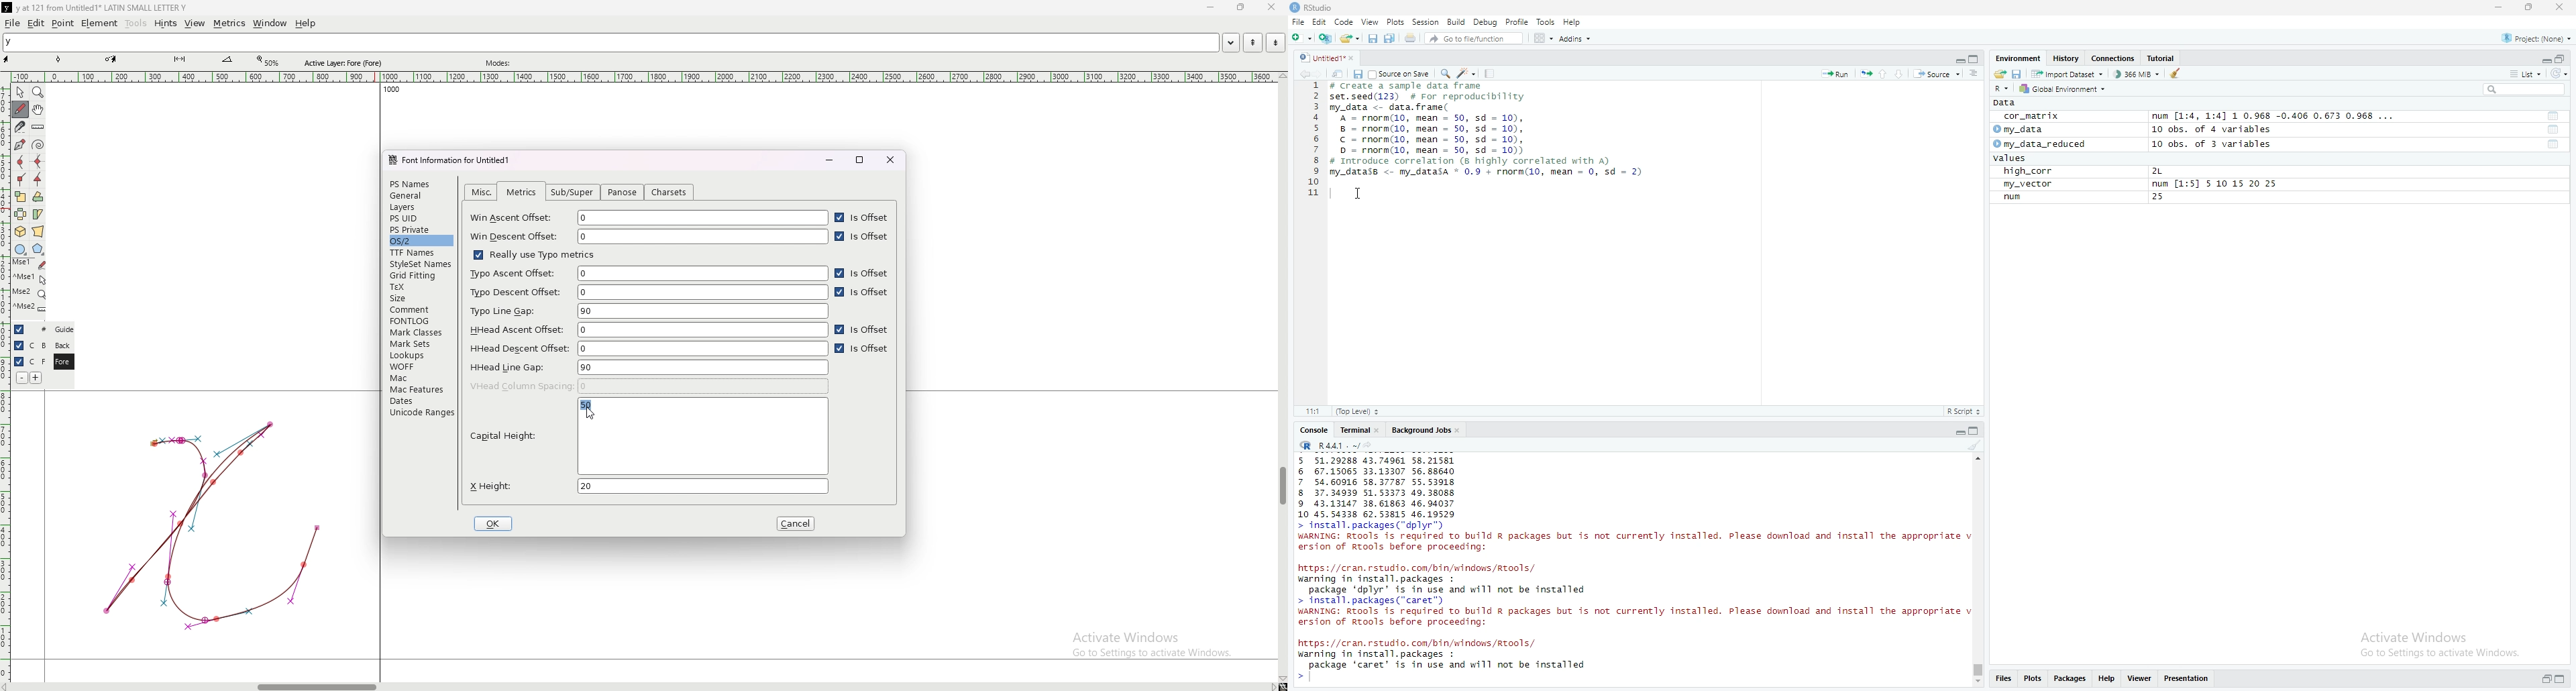  What do you see at coordinates (1346, 21) in the screenshot?
I see `Code` at bounding box center [1346, 21].